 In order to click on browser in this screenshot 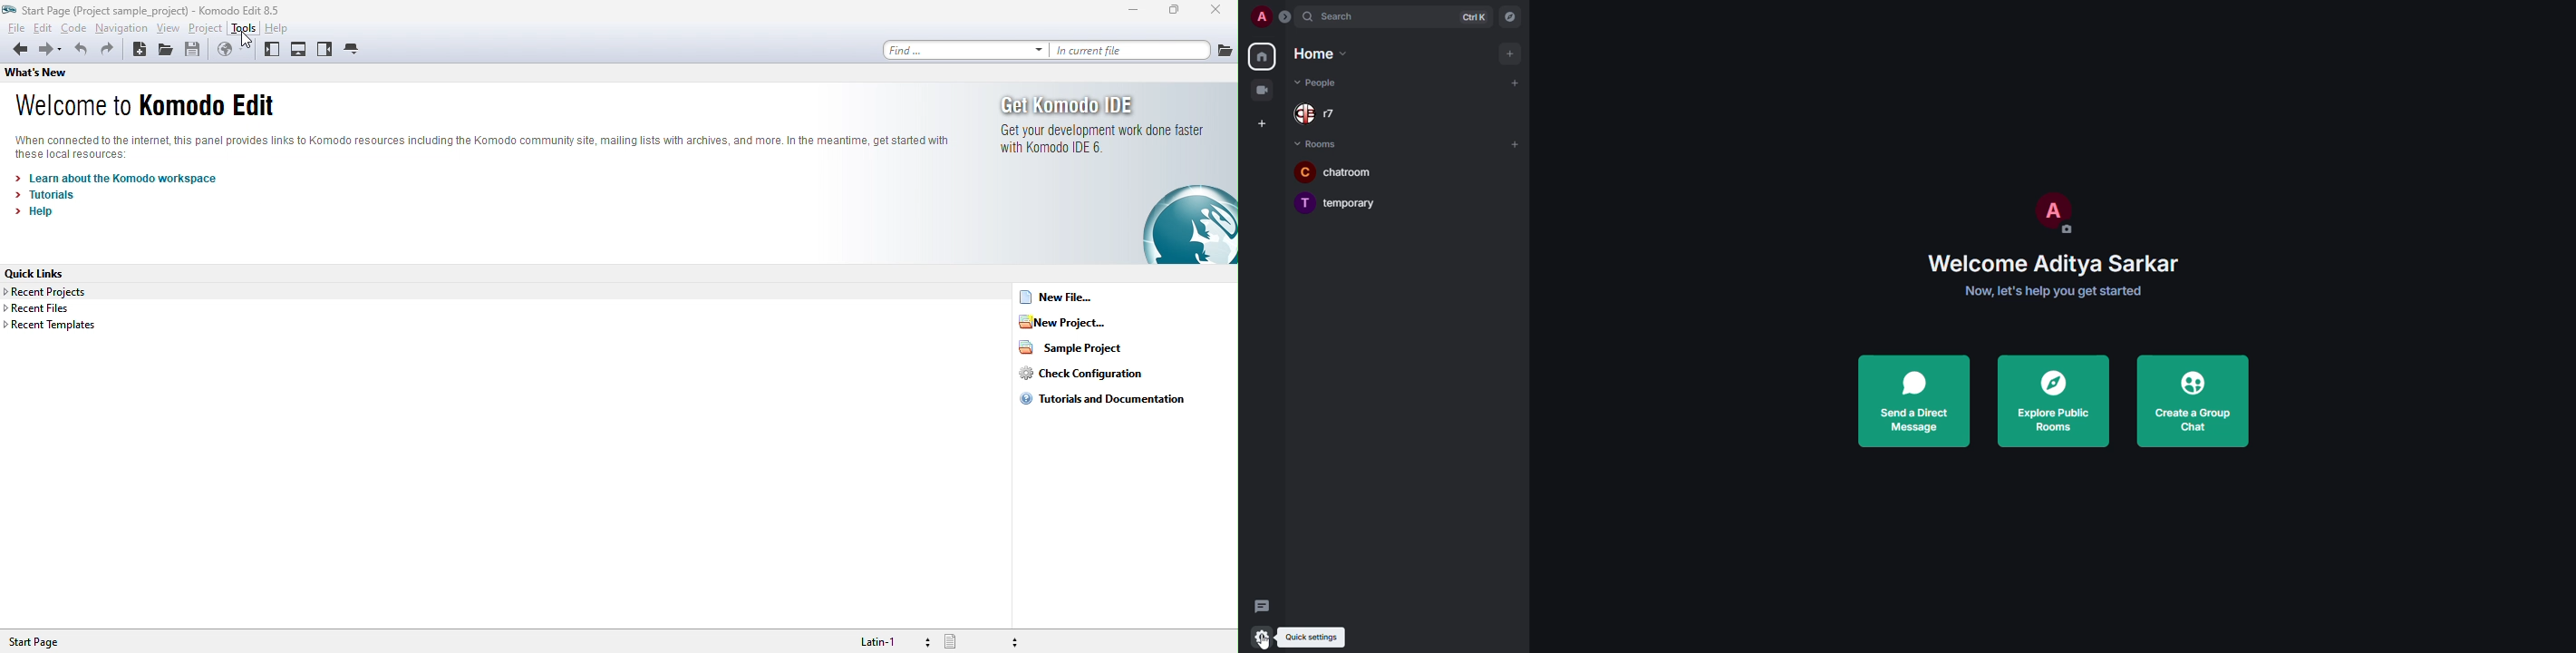, I will do `click(233, 52)`.